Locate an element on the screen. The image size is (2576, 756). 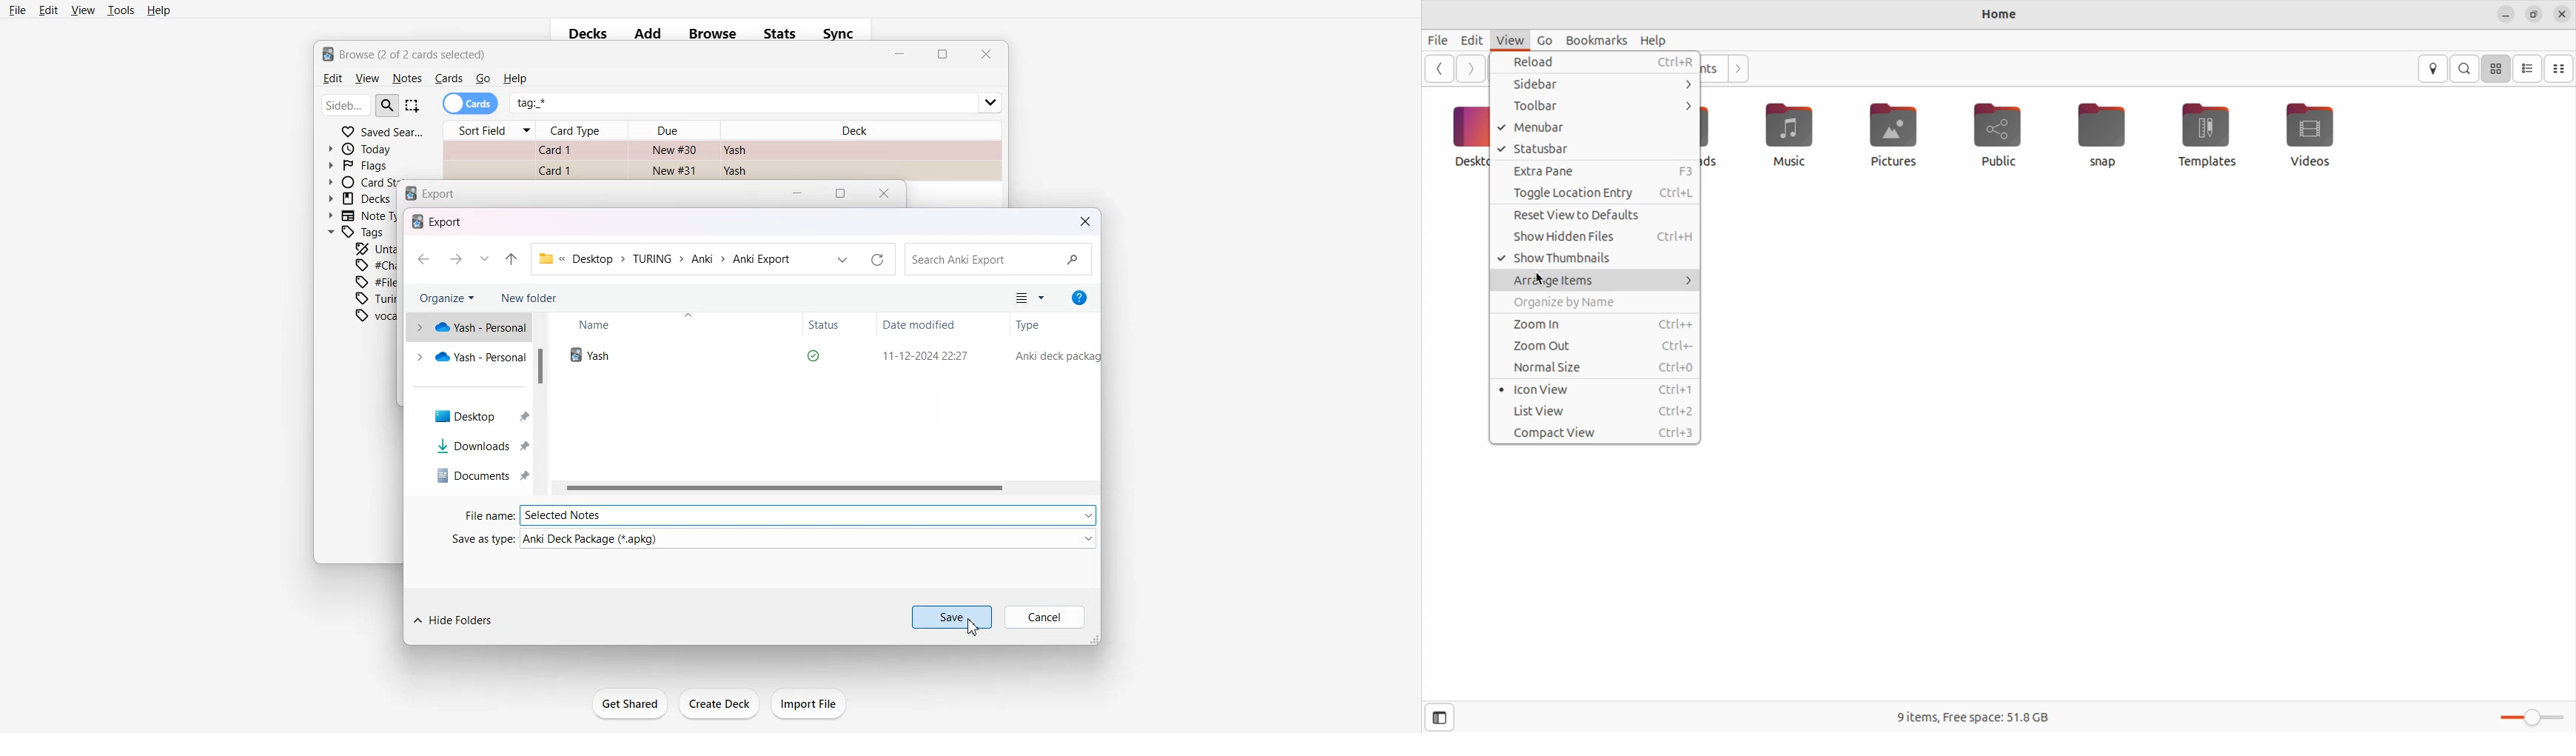
Close is located at coordinates (885, 192).